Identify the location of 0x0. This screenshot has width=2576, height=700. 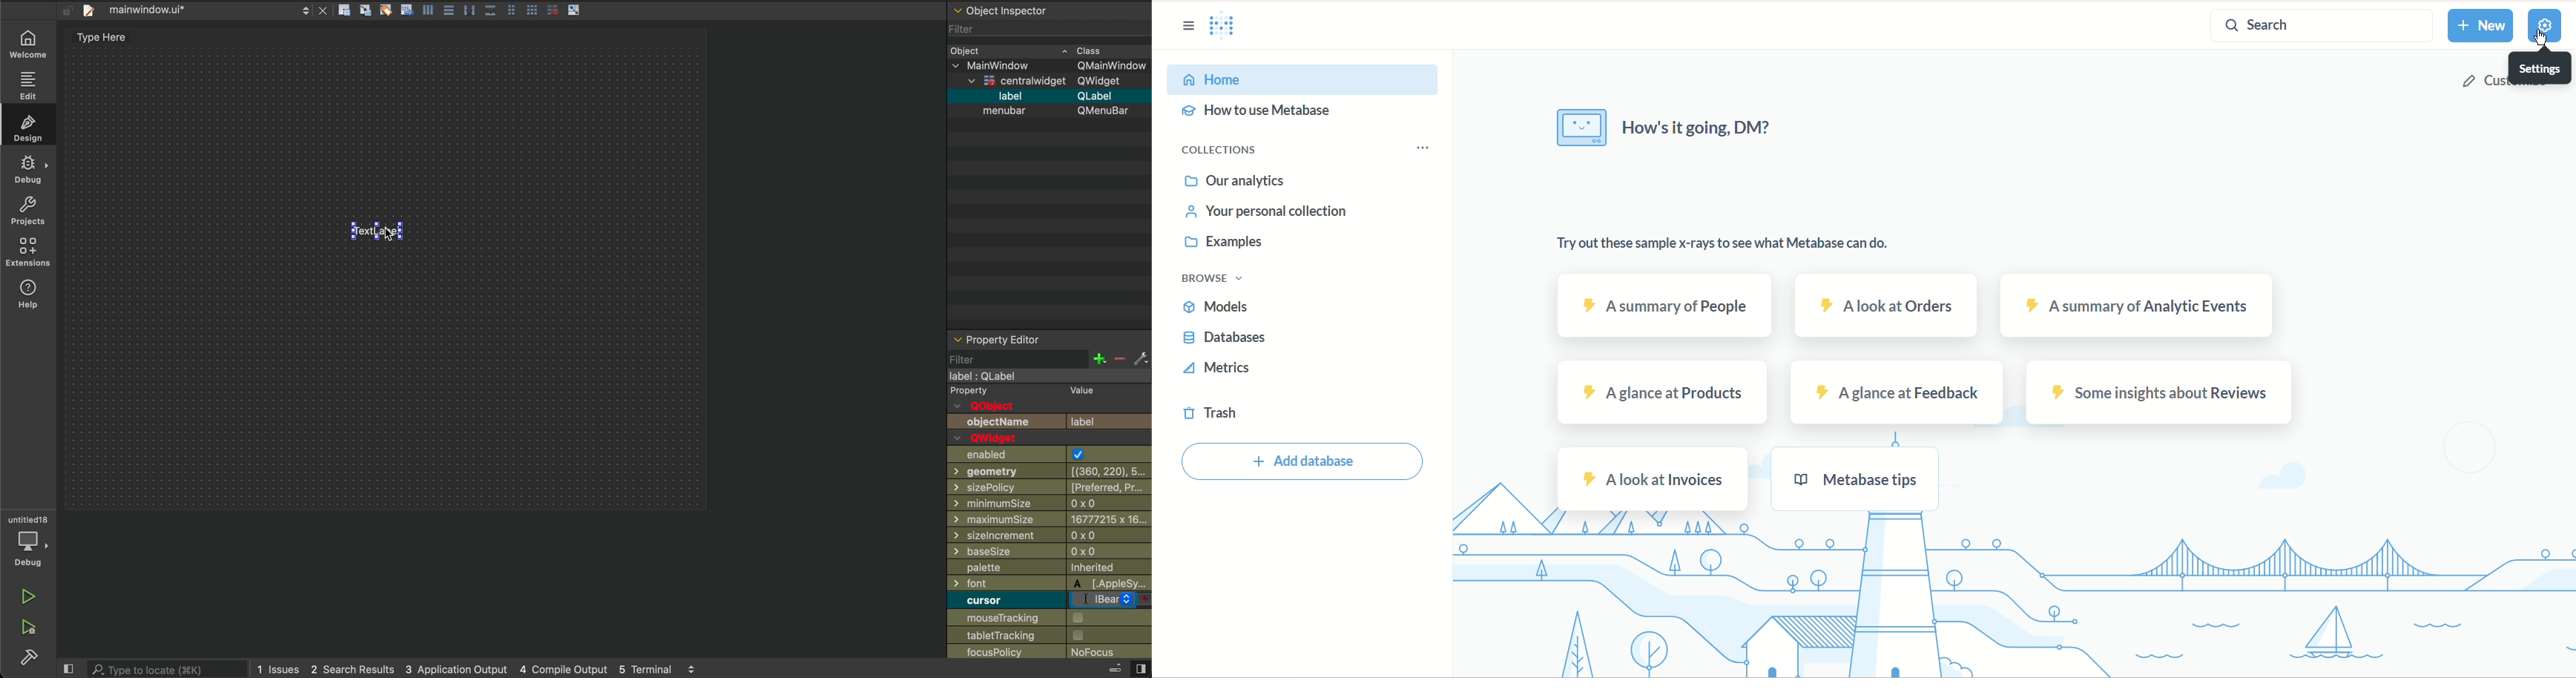
(1101, 552).